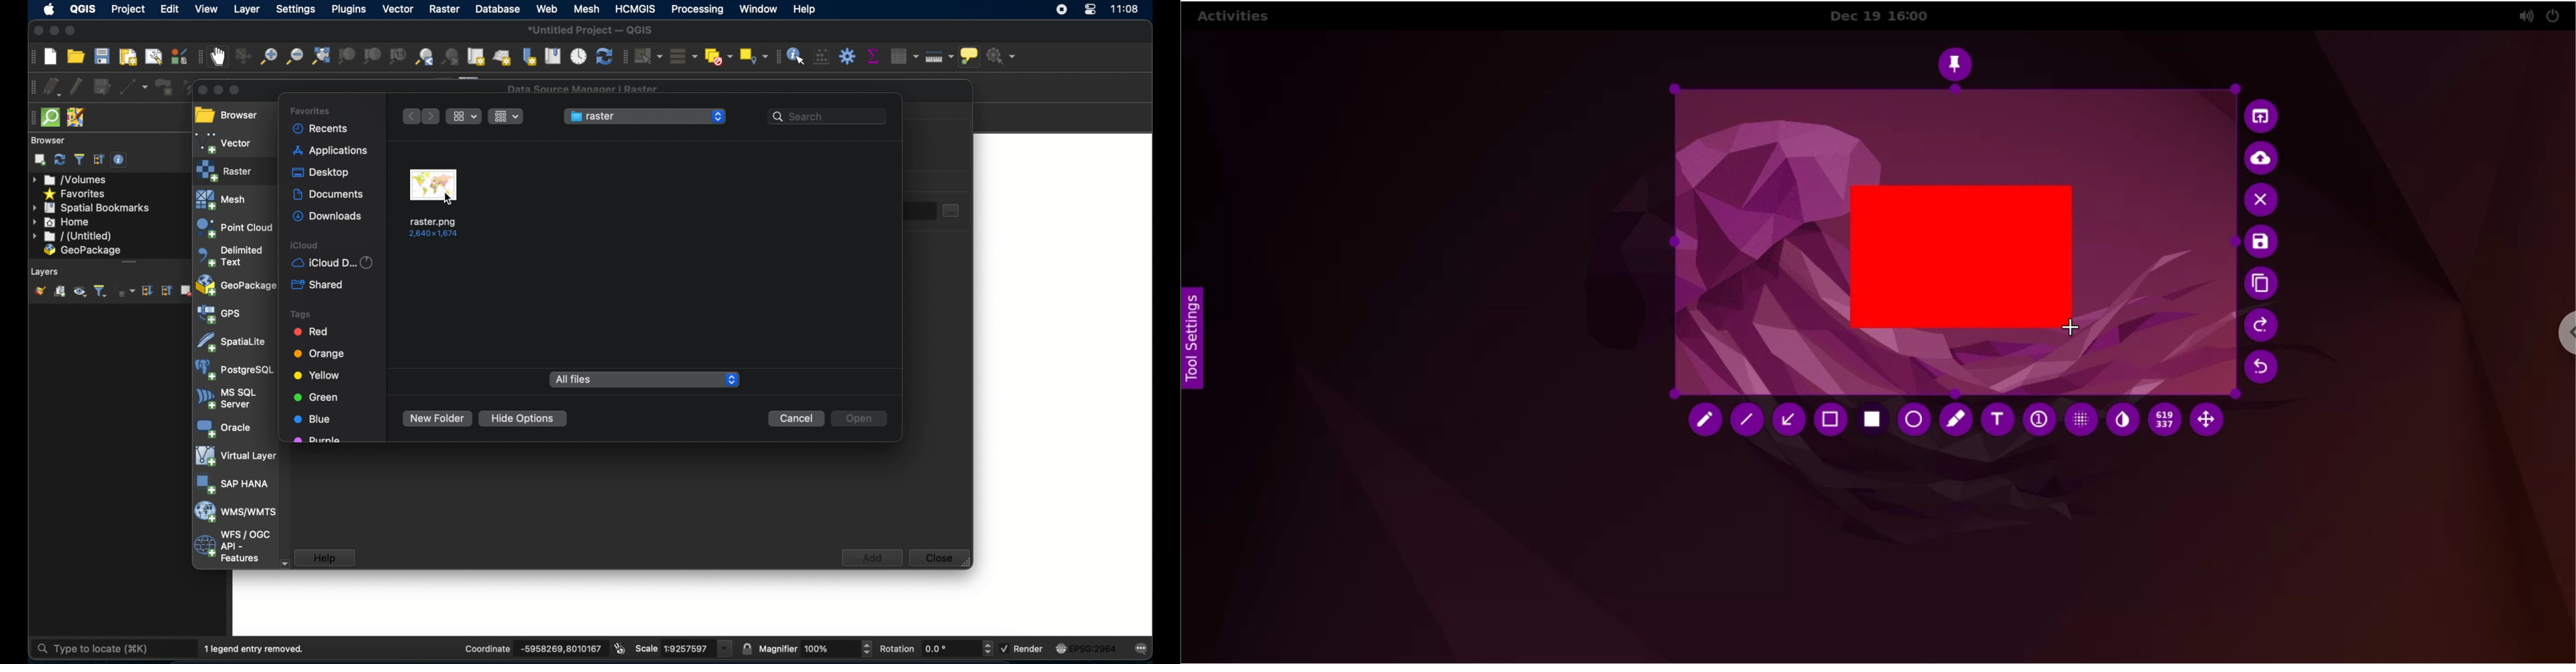 The height and width of the screenshot is (672, 2576). What do you see at coordinates (2257, 243) in the screenshot?
I see `save` at bounding box center [2257, 243].